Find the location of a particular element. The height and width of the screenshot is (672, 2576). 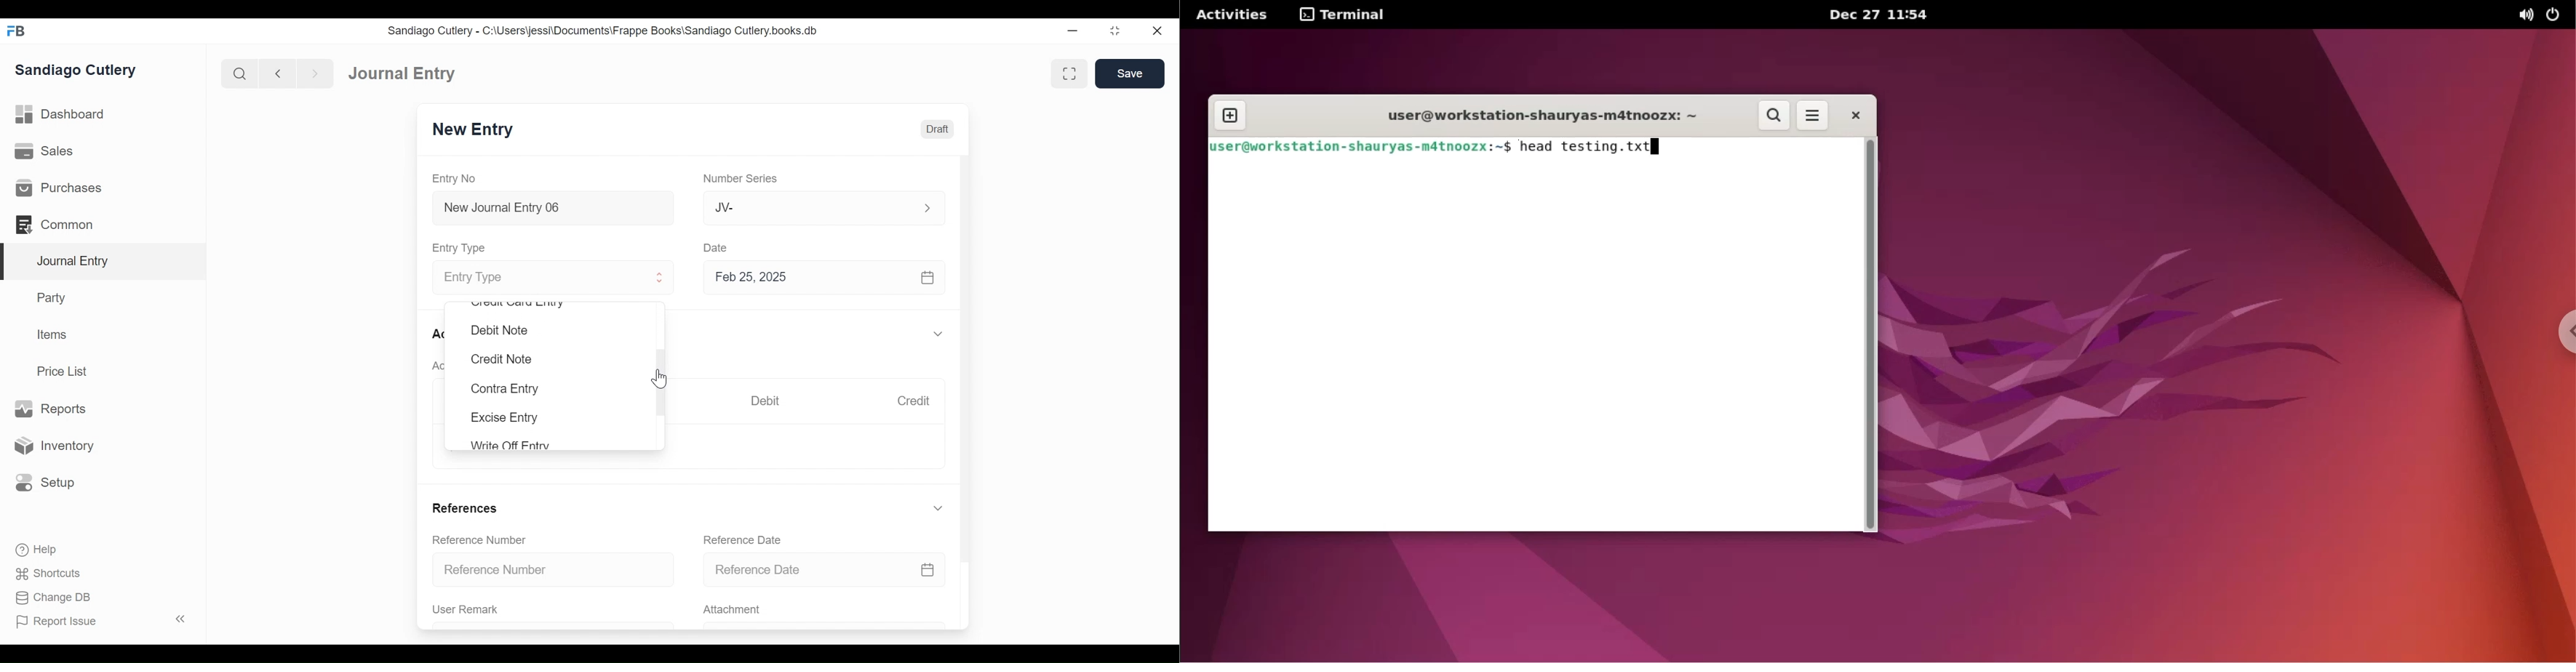

Journal Entry is located at coordinates (104, 262).